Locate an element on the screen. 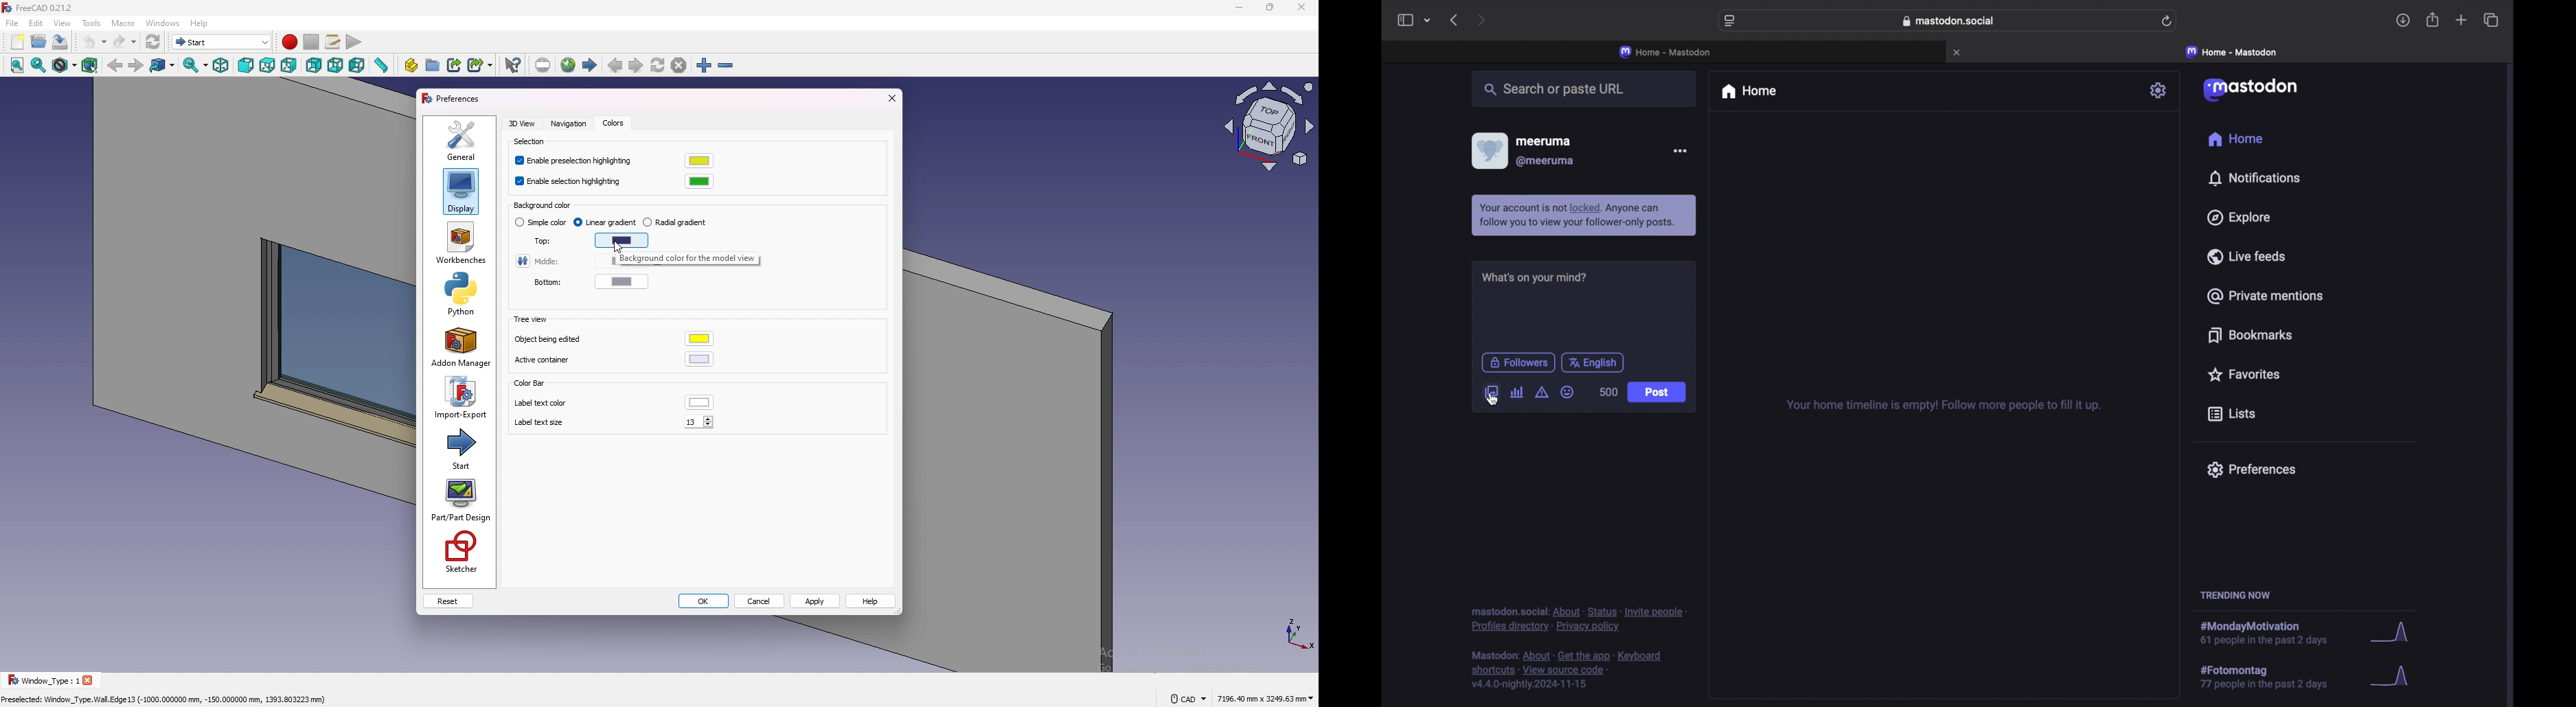 The height and width of the screenshot is (728, 2576). followers is located at coordinates (1518, 363).